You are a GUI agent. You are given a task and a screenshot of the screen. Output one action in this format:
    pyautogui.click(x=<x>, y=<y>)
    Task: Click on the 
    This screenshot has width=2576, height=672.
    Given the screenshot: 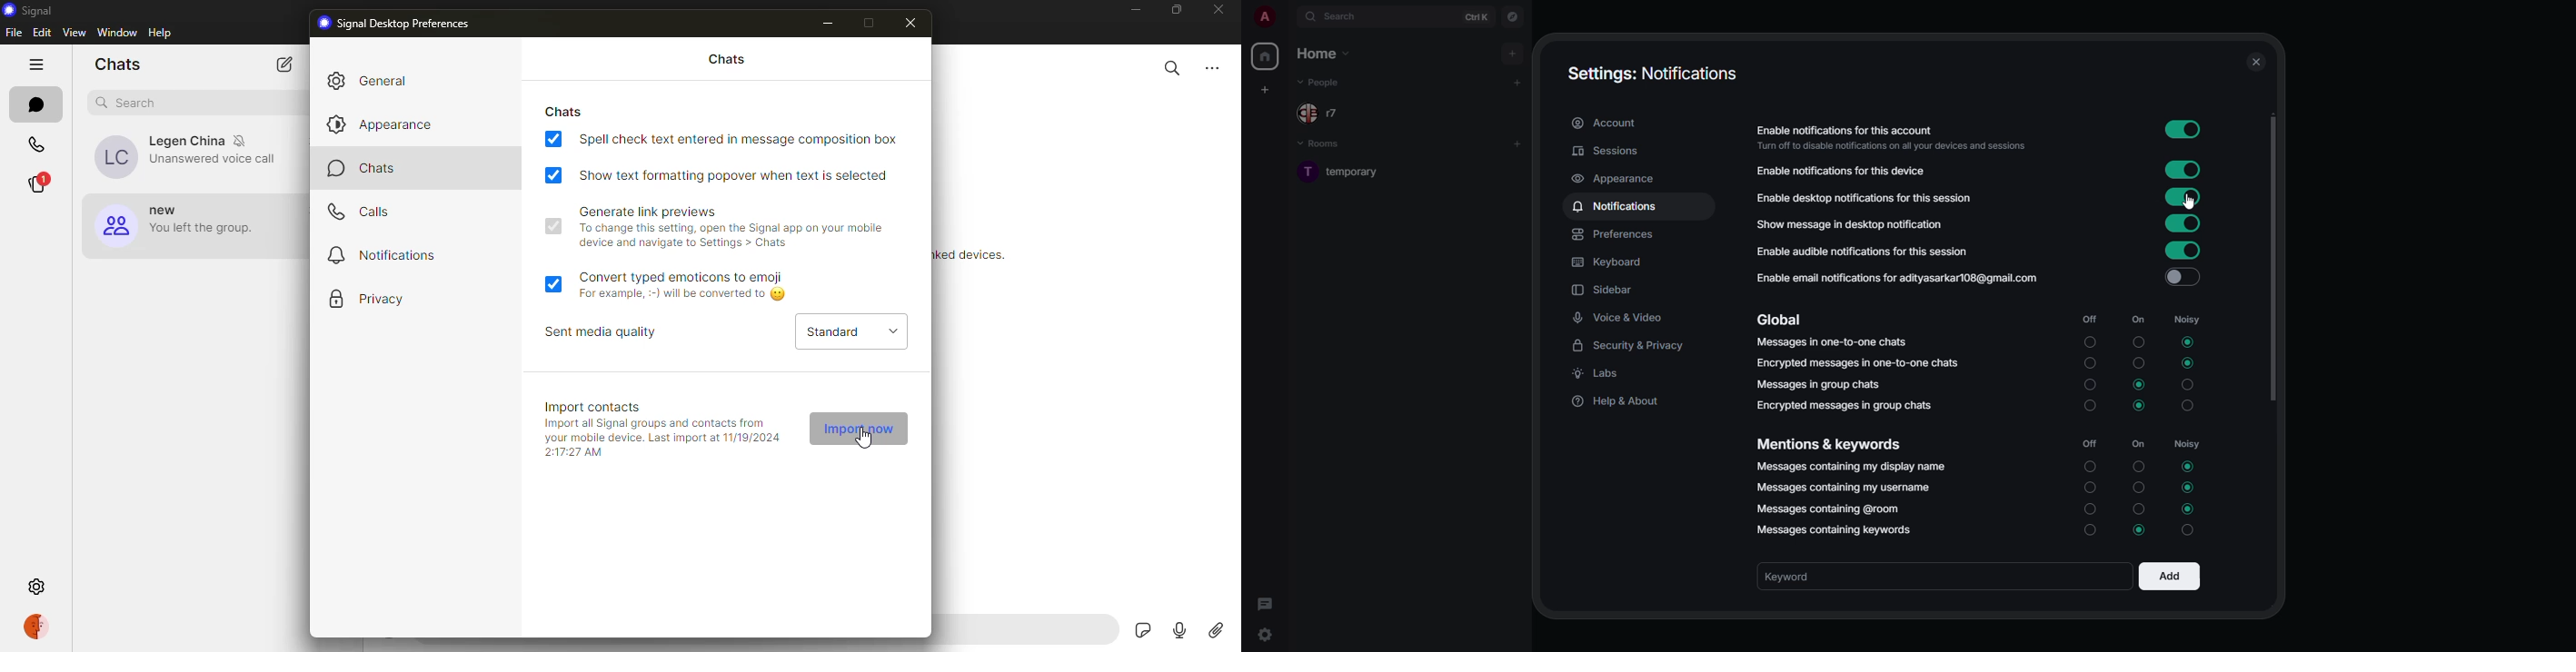 What is the action you would take?
    pyautogui.click(x=2089, y=341)
    